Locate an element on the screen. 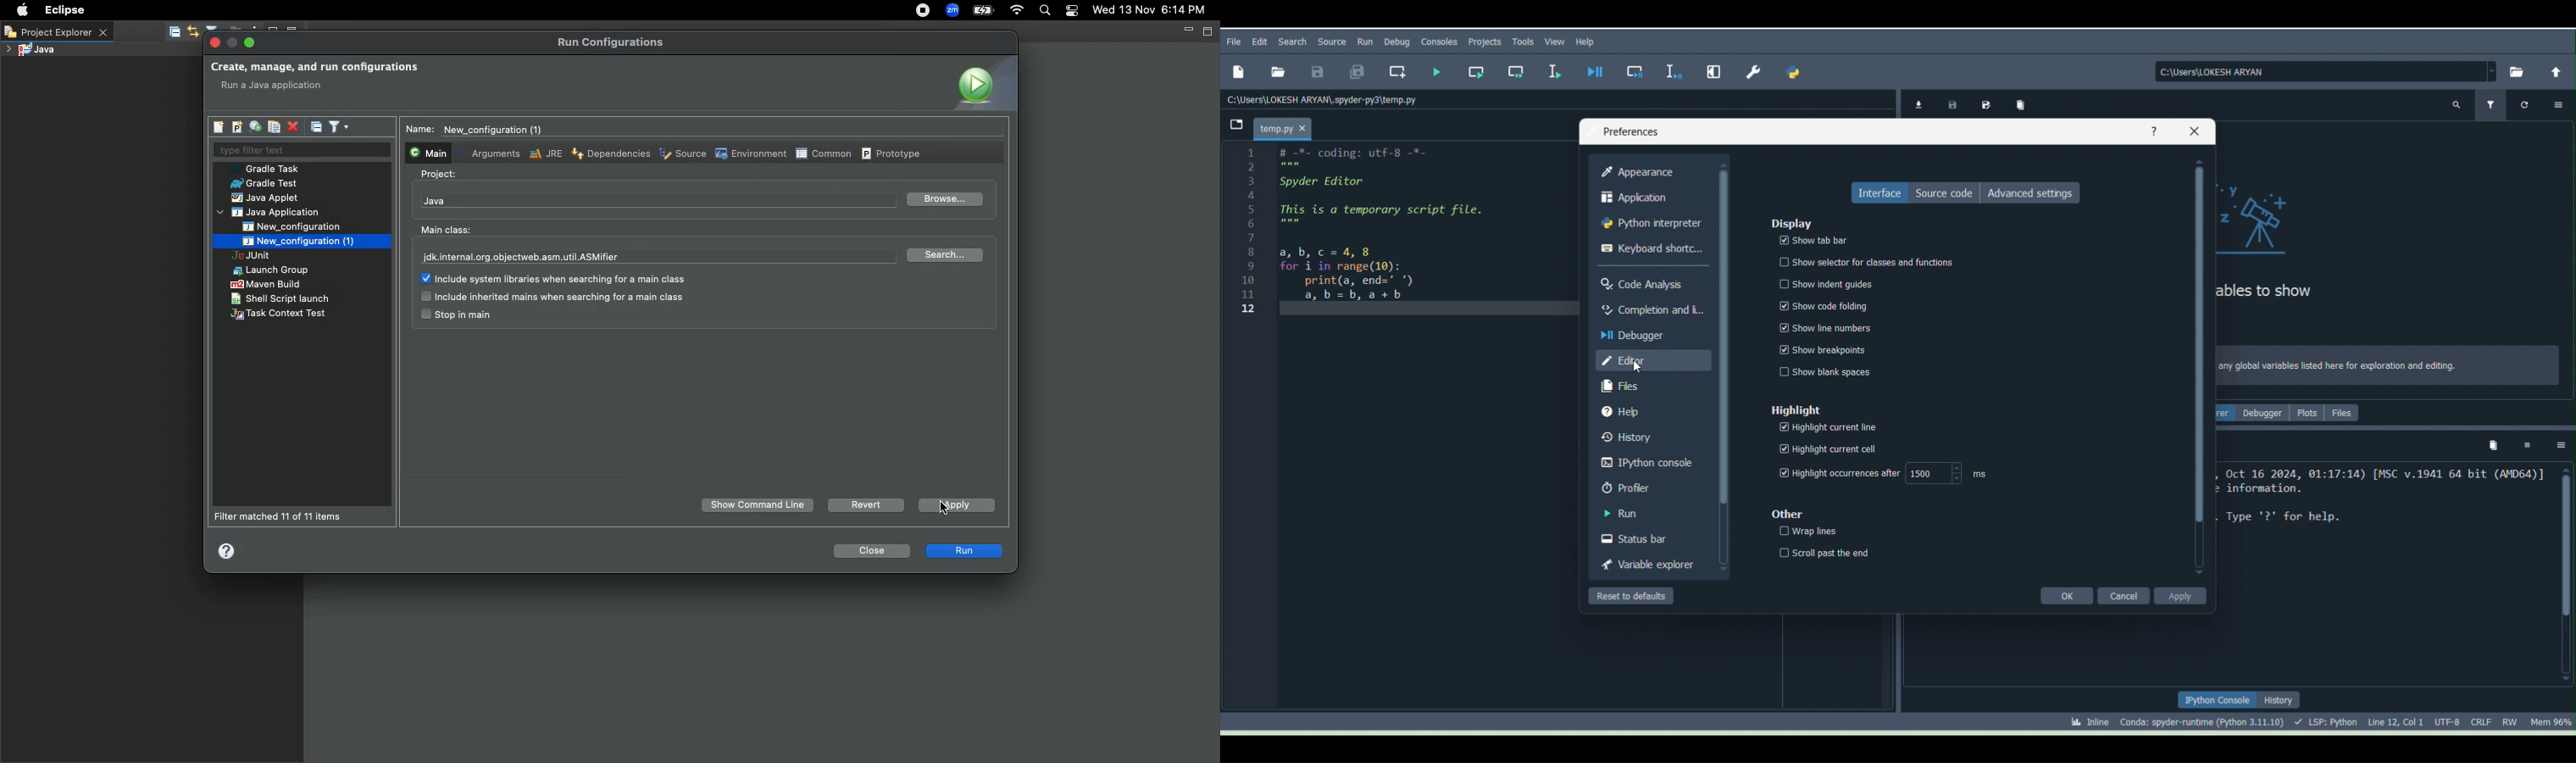 This screenshot has width=2576, height=784. Scrollbar is located at coordinates (1720, 366).